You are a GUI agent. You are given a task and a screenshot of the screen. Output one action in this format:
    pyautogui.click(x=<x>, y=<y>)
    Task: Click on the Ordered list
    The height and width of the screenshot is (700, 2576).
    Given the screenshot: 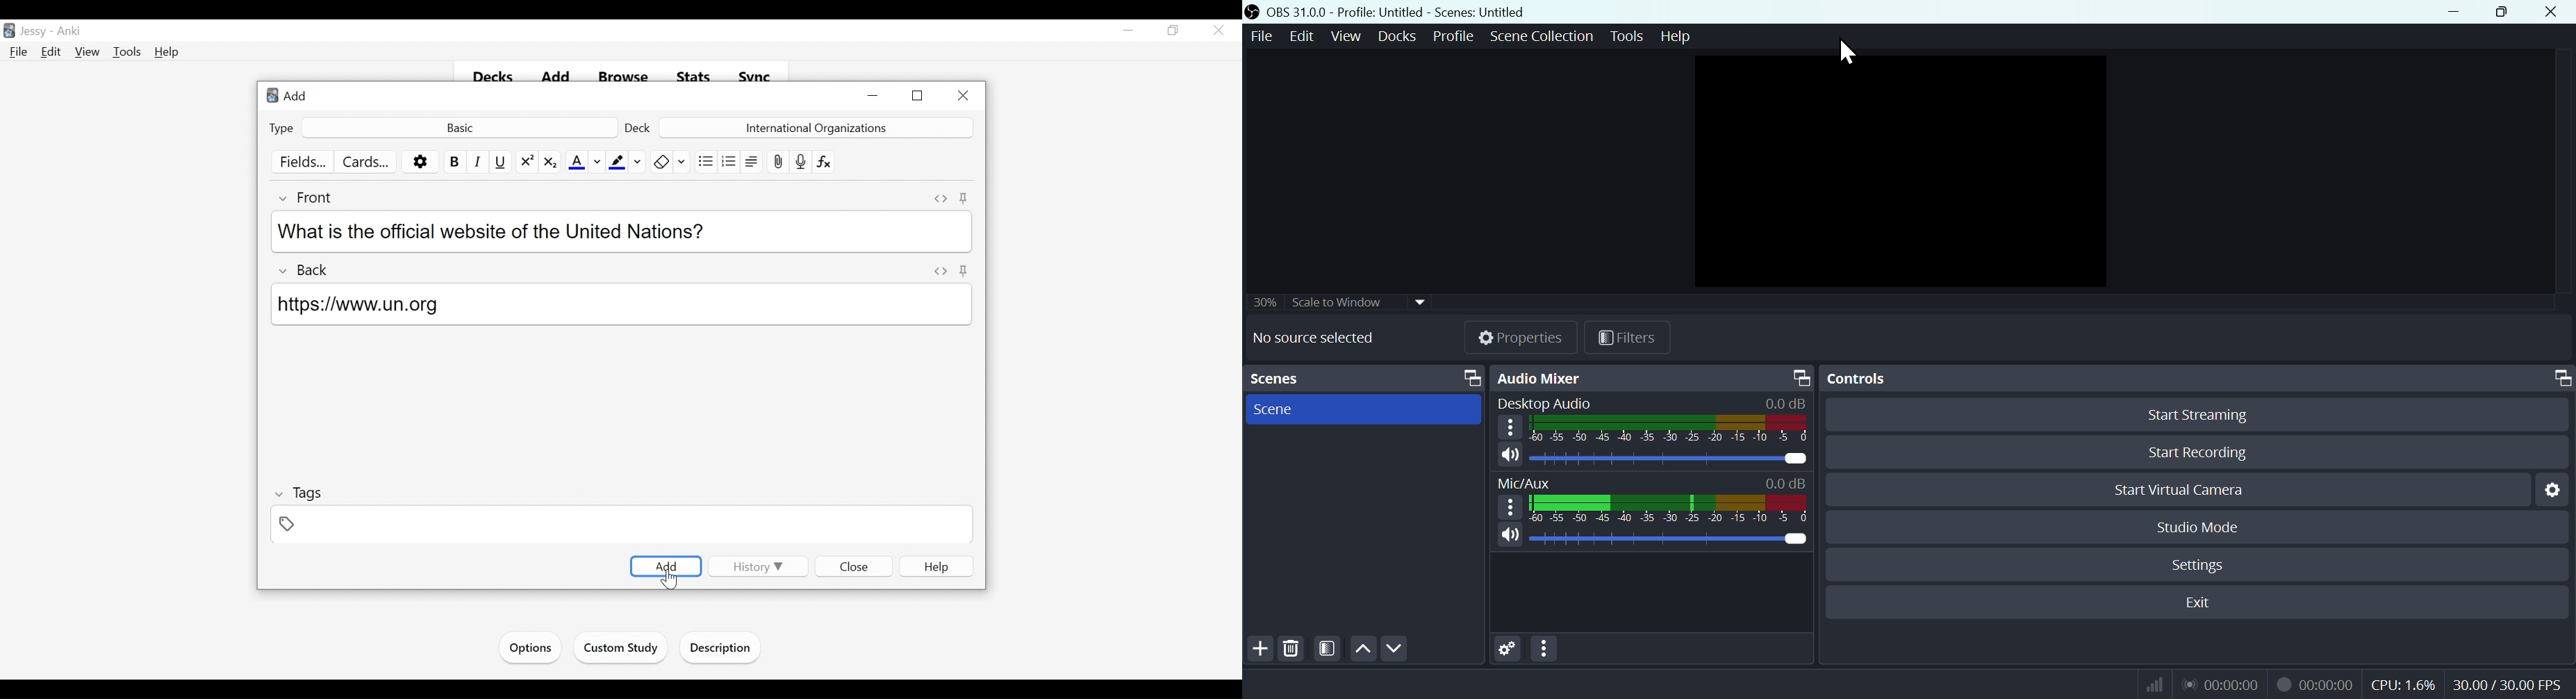 What is the action you would take?
    pyautogui.click(x=728, y=161)
    